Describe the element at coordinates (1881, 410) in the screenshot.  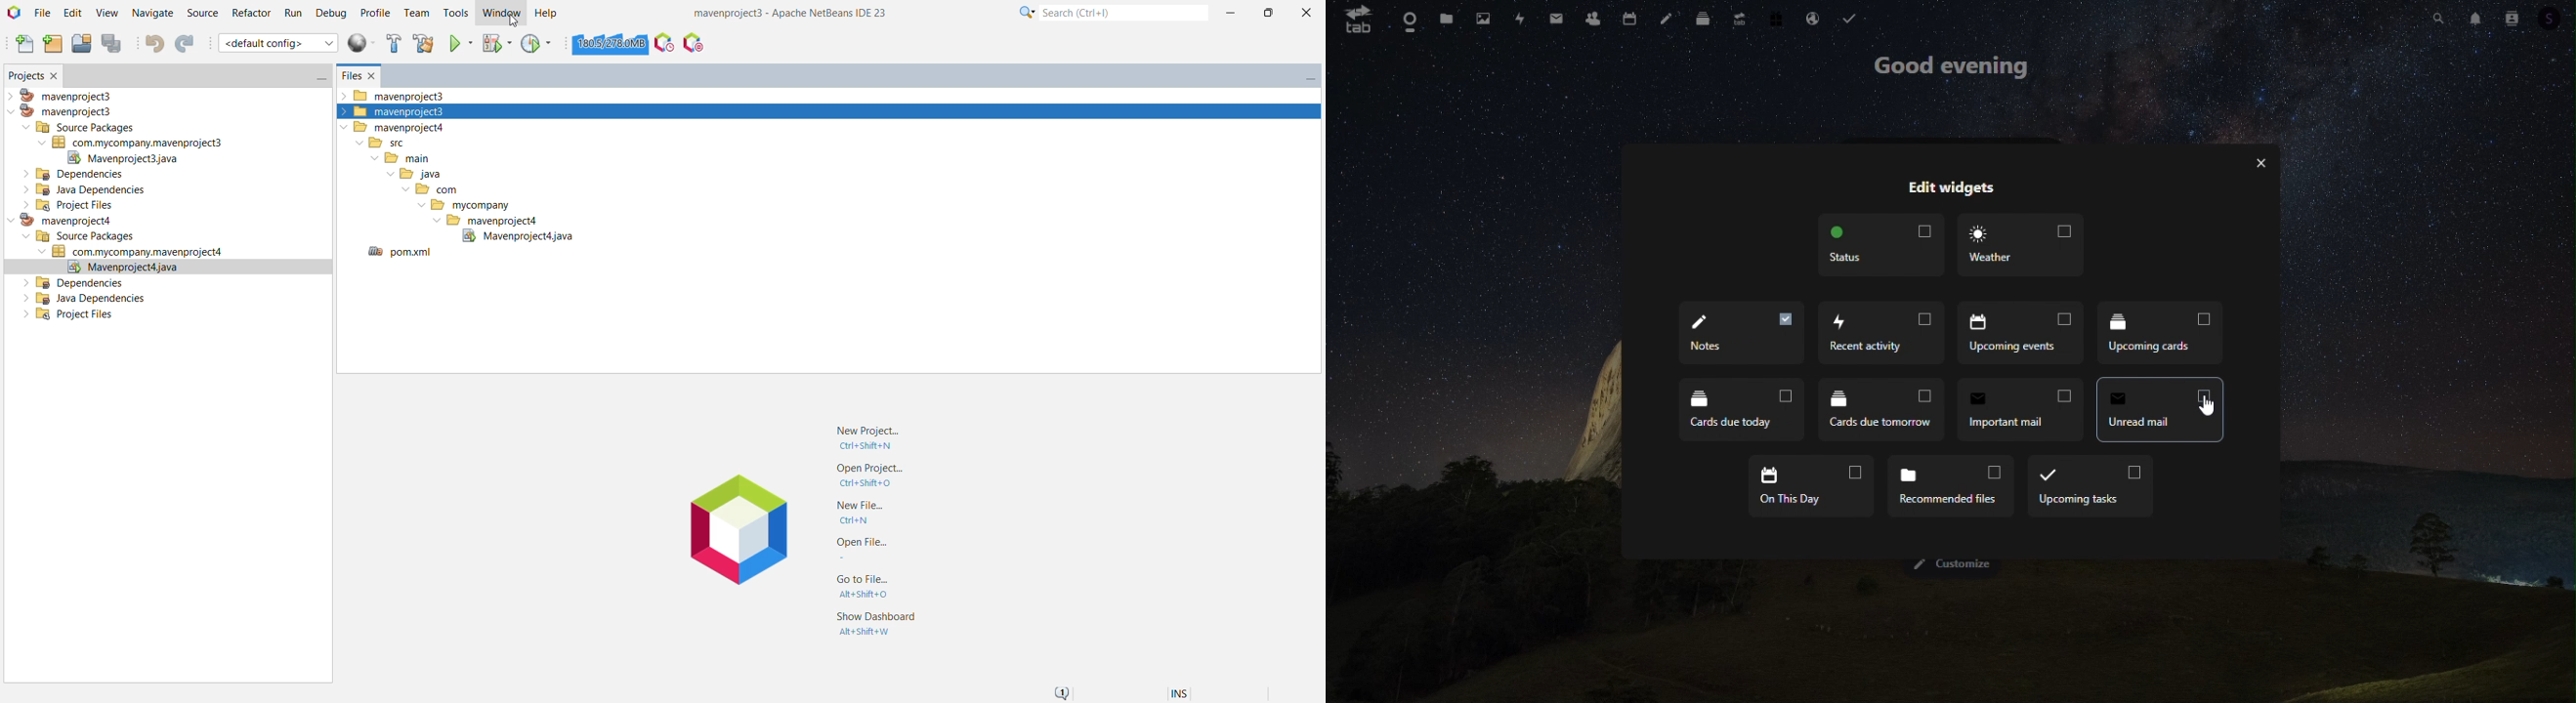
I see `Important mail ` at that location.